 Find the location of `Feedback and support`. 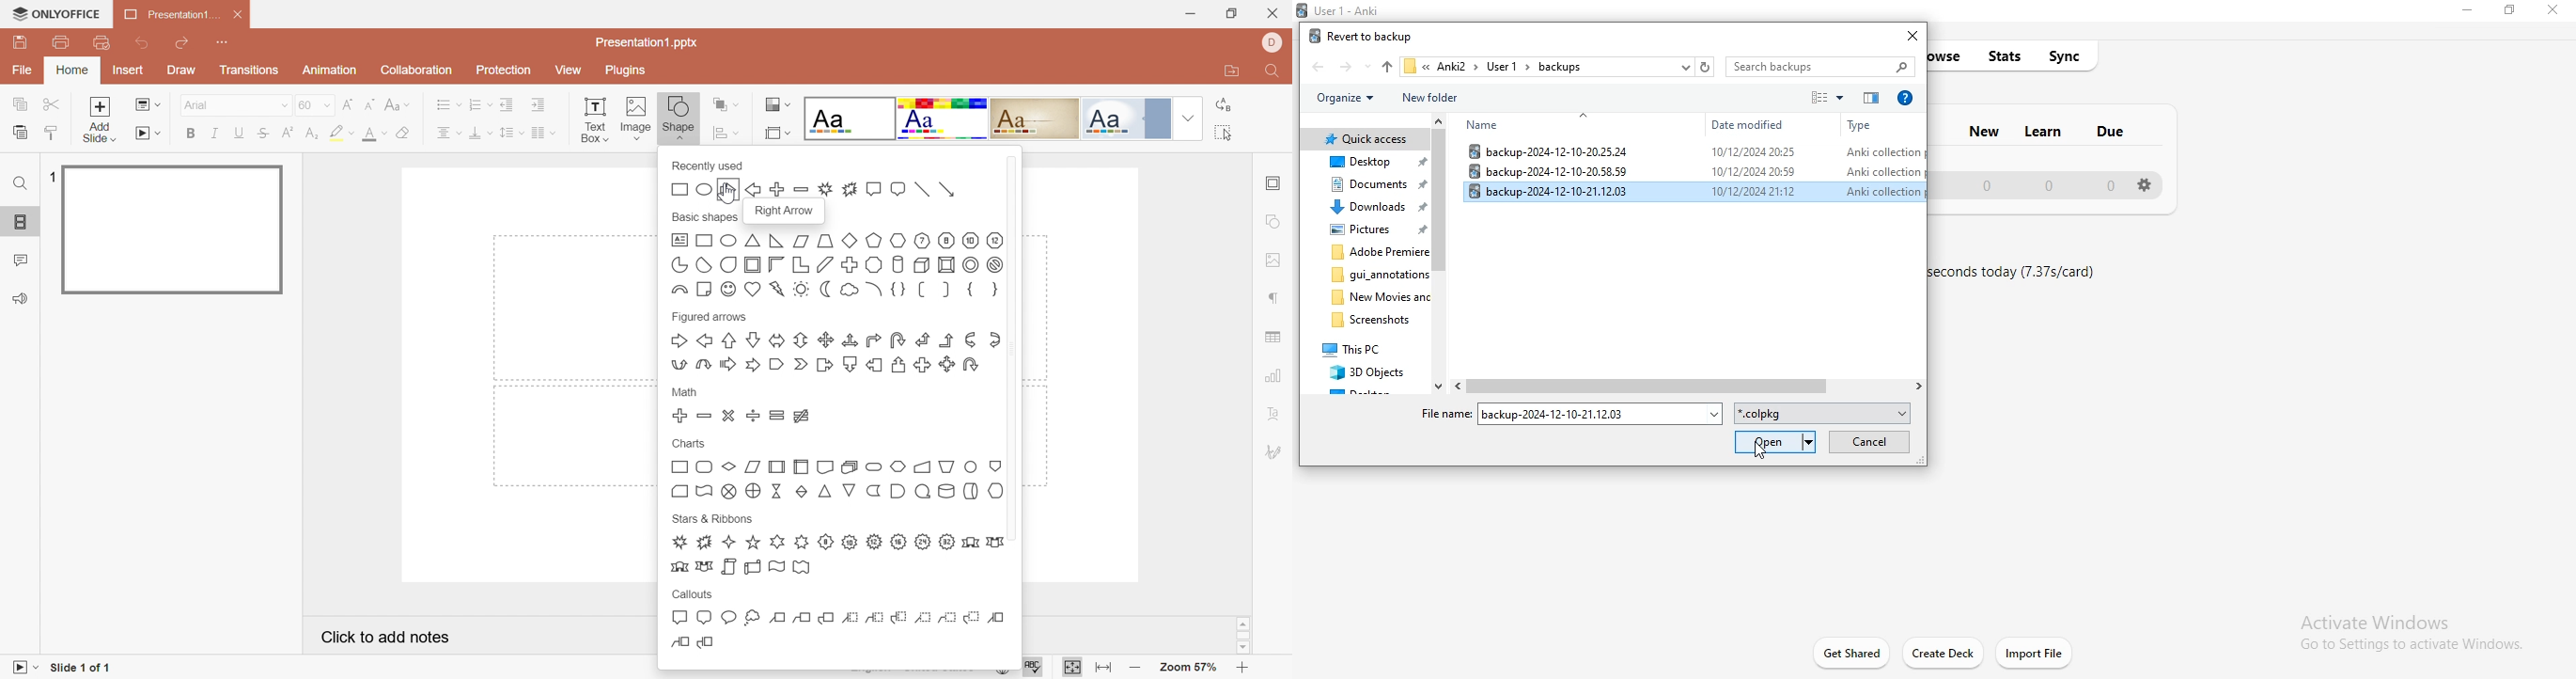

Feedback and support is located at coordinates (20, 298).